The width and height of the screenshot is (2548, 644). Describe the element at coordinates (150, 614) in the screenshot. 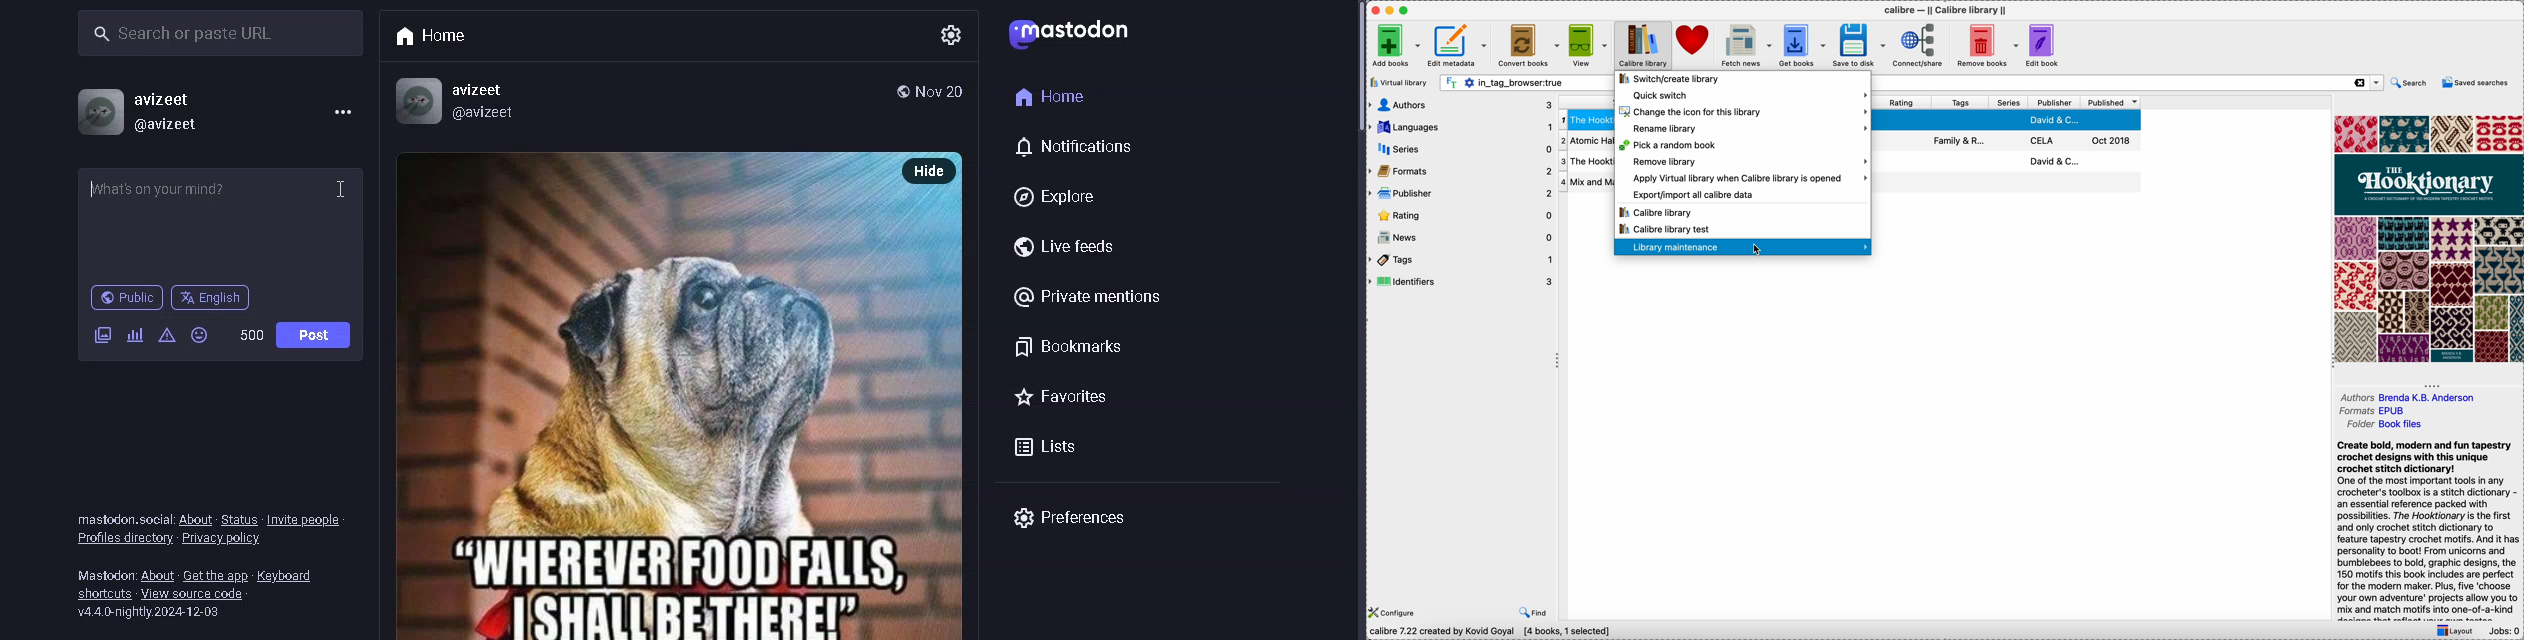

I see `version` at that location.